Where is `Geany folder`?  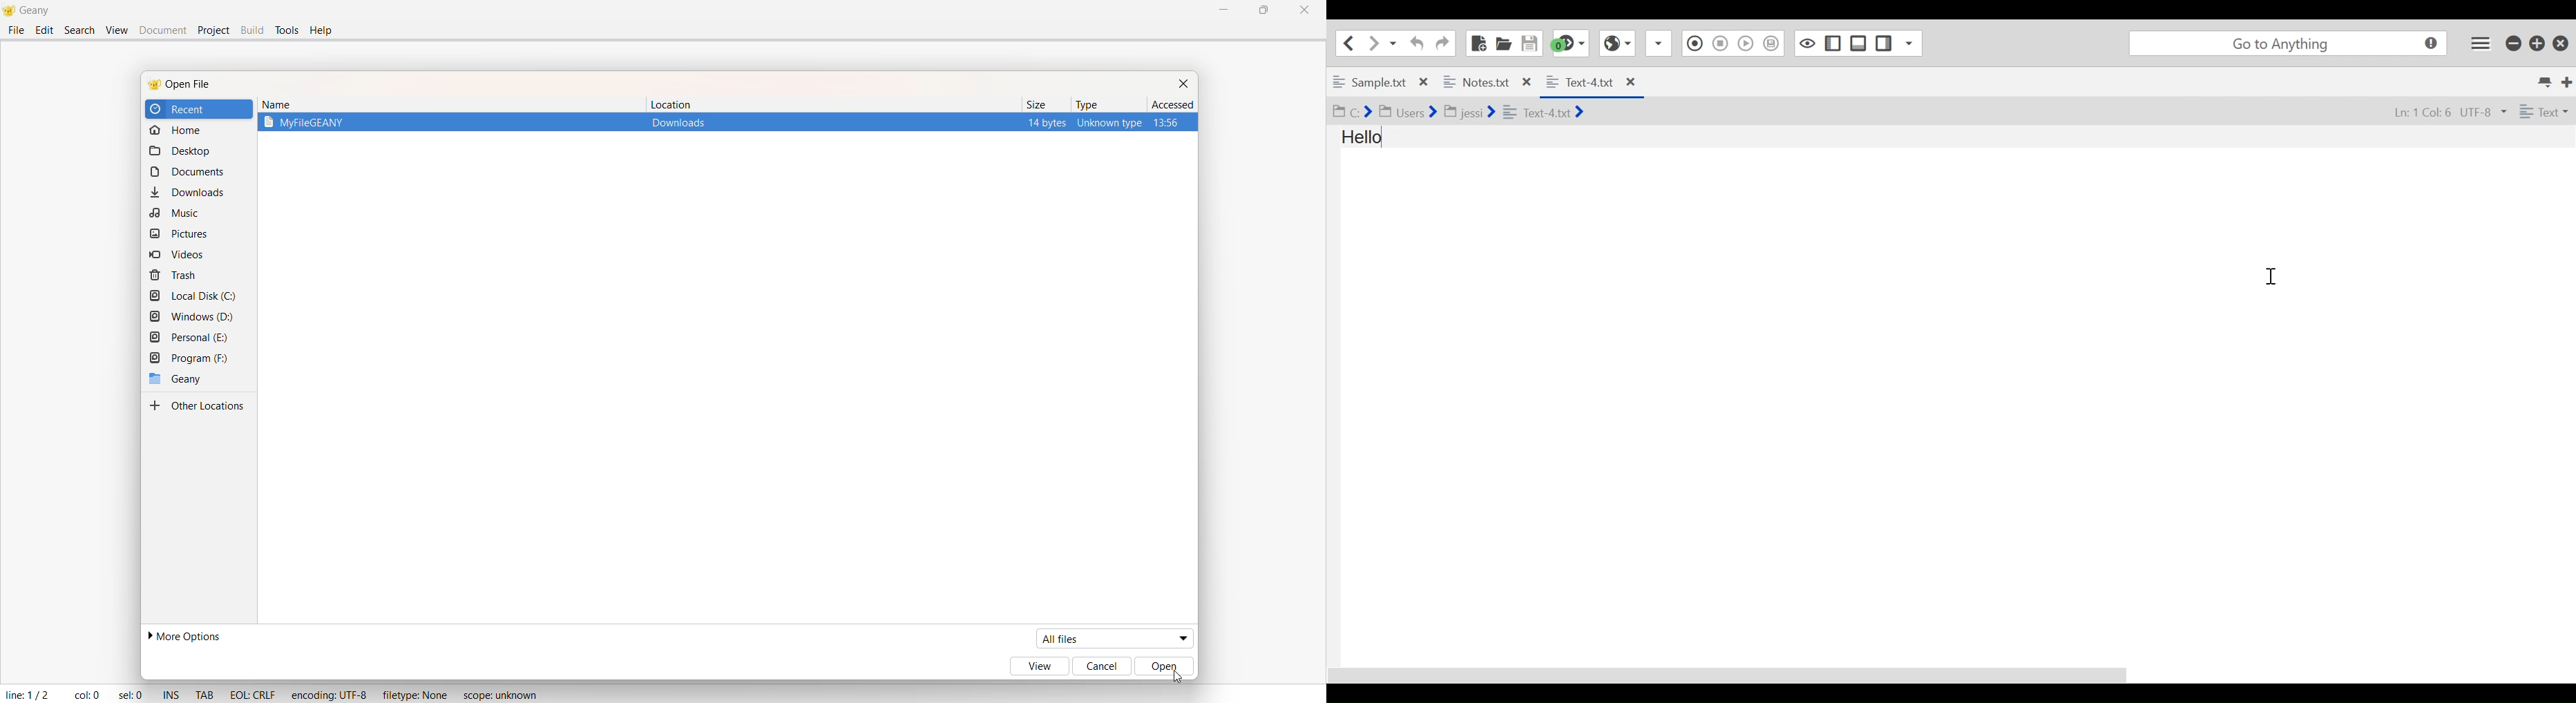 Geany folder is located at coordinates (172, 379).